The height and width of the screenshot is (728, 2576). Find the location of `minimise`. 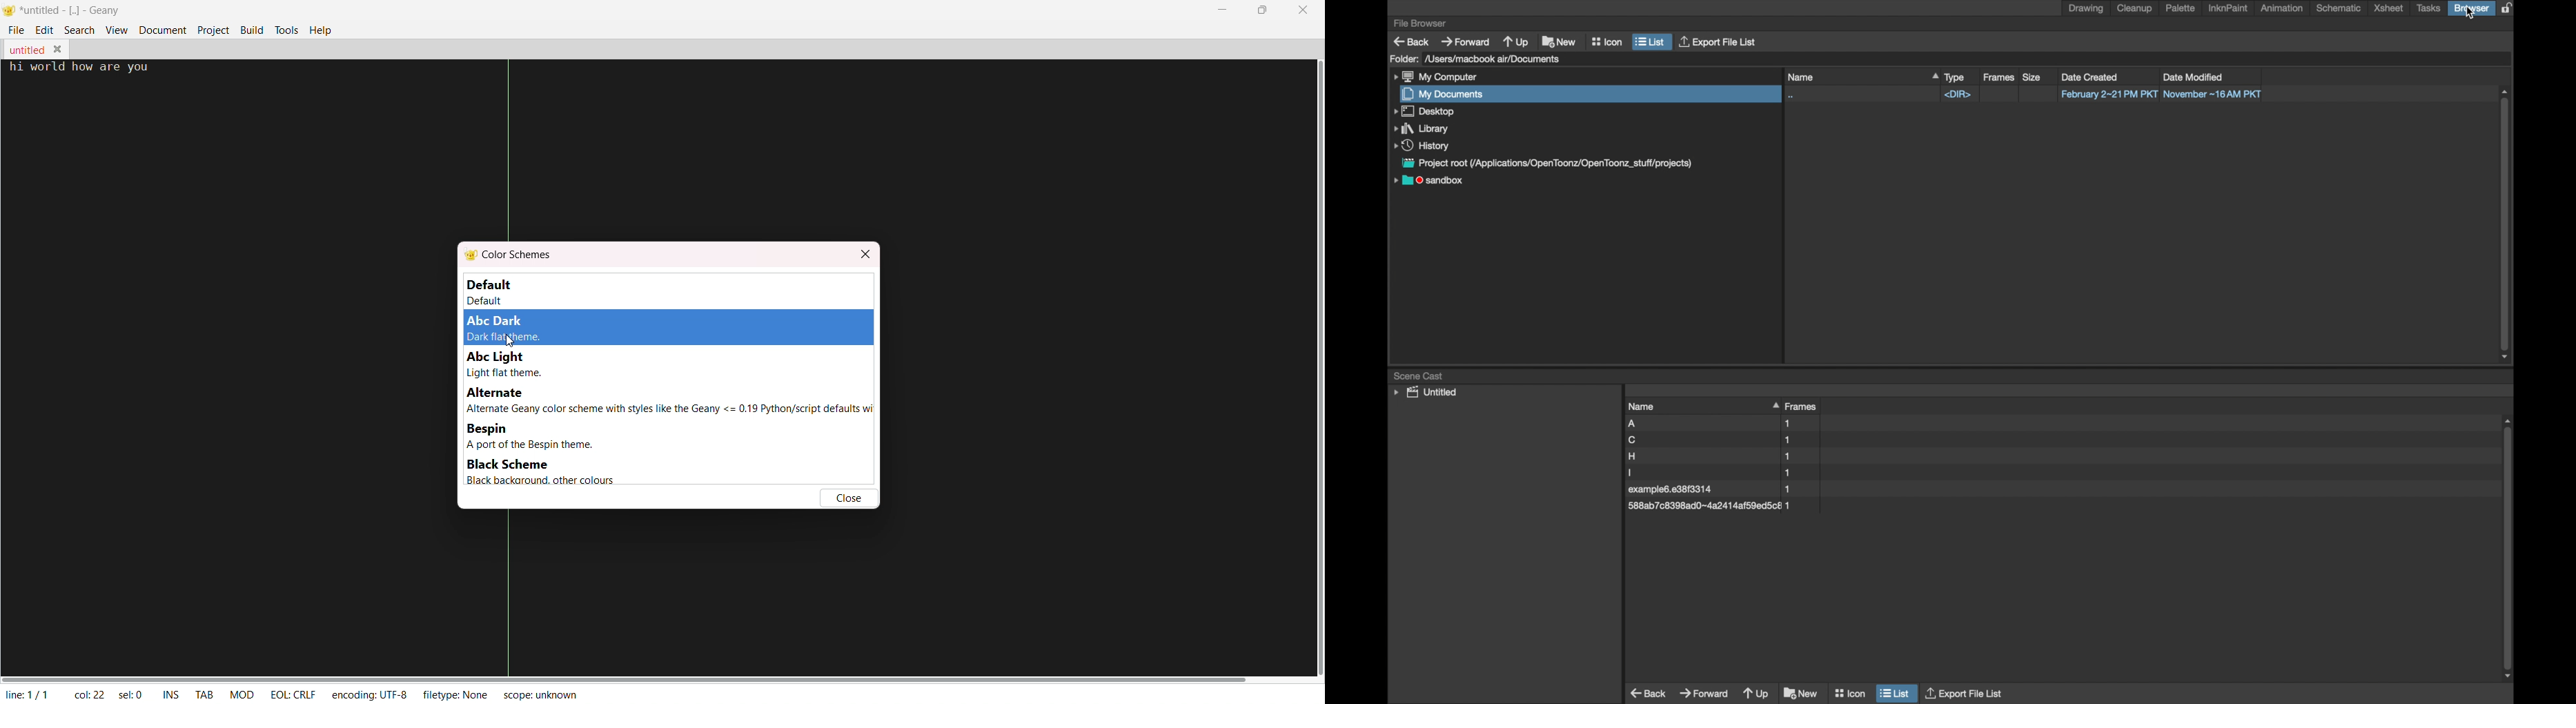

minimise is located at coordinates (1225, 11).